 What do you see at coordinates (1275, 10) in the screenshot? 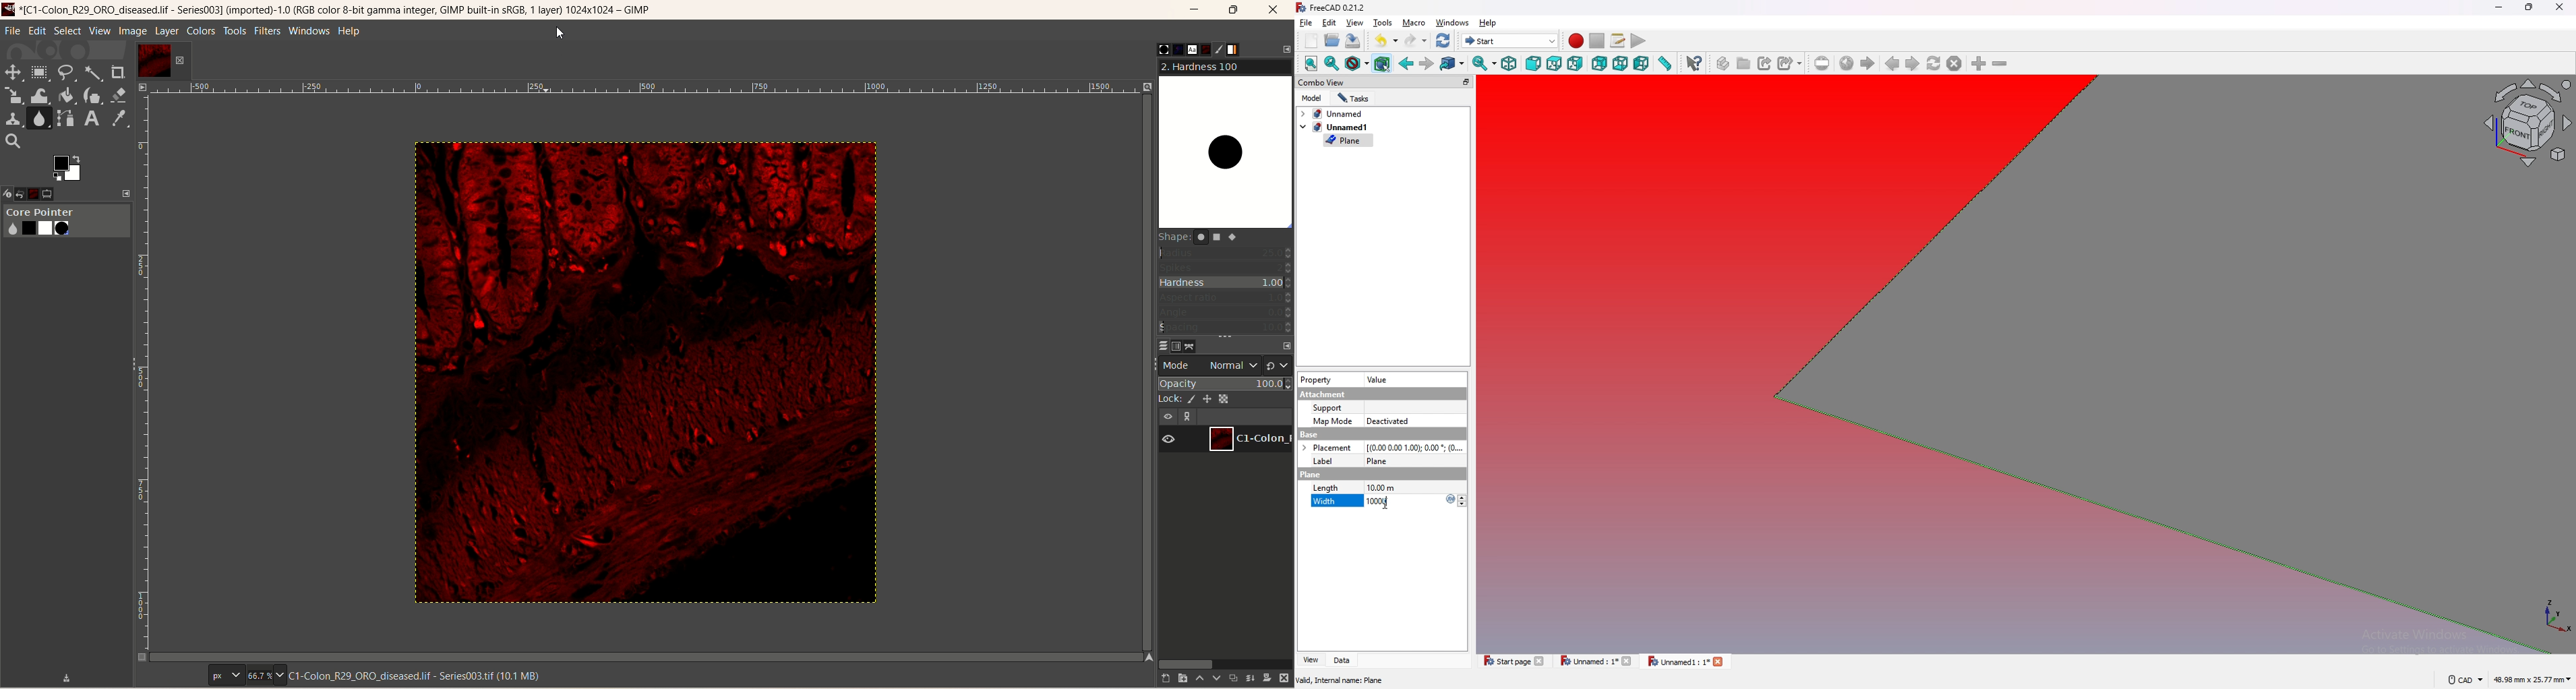
I see `close` at bounding box center [1275, 10].